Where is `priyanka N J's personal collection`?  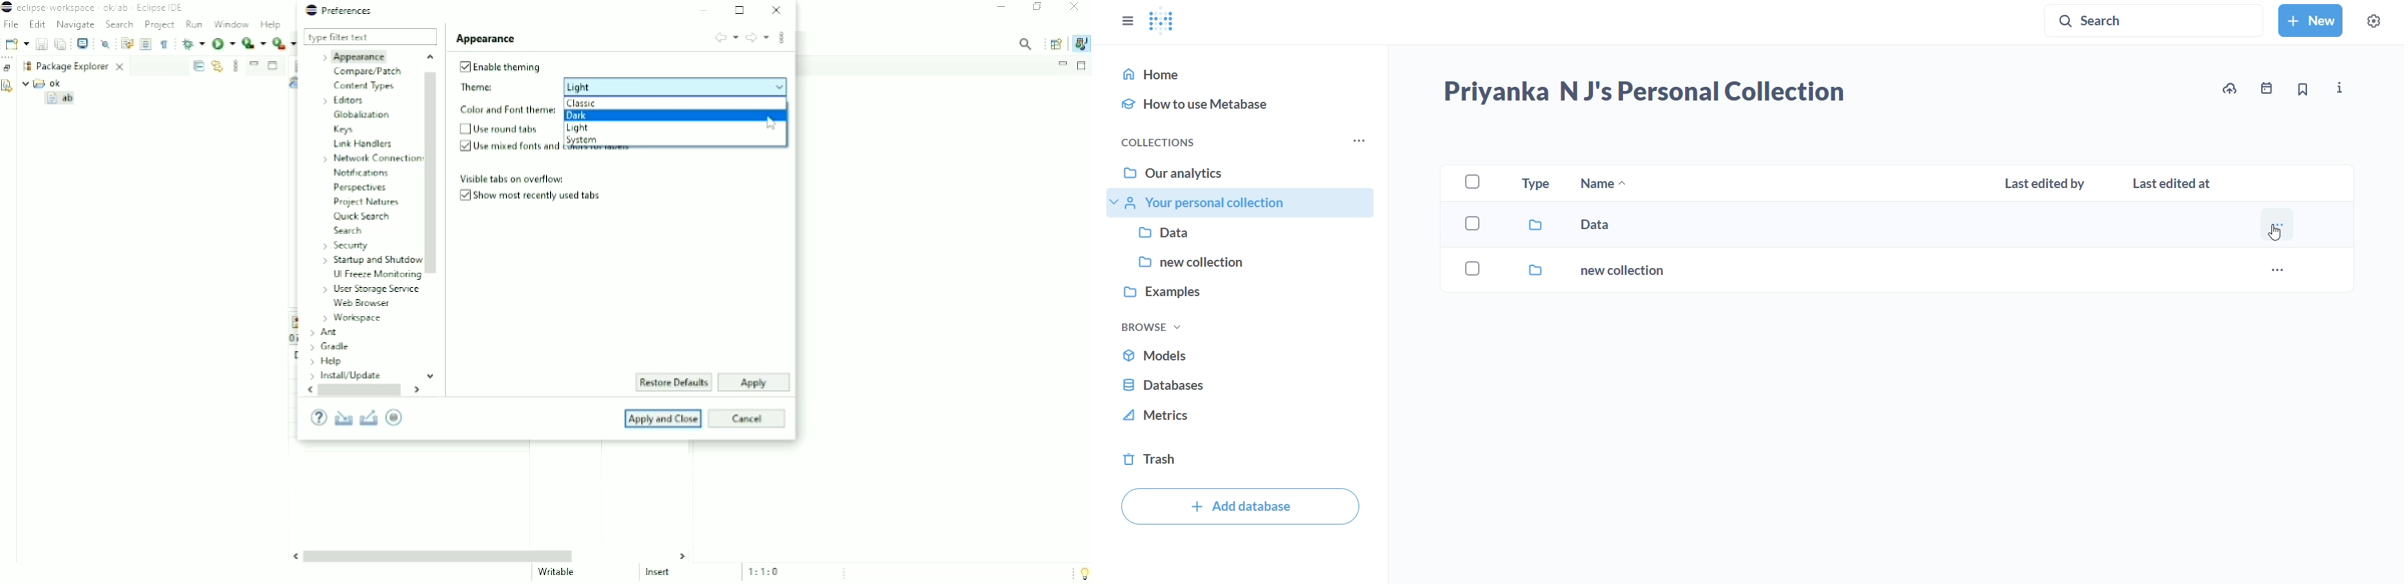 priyanka N J's personal collection is located at coordinates (1645, 94).